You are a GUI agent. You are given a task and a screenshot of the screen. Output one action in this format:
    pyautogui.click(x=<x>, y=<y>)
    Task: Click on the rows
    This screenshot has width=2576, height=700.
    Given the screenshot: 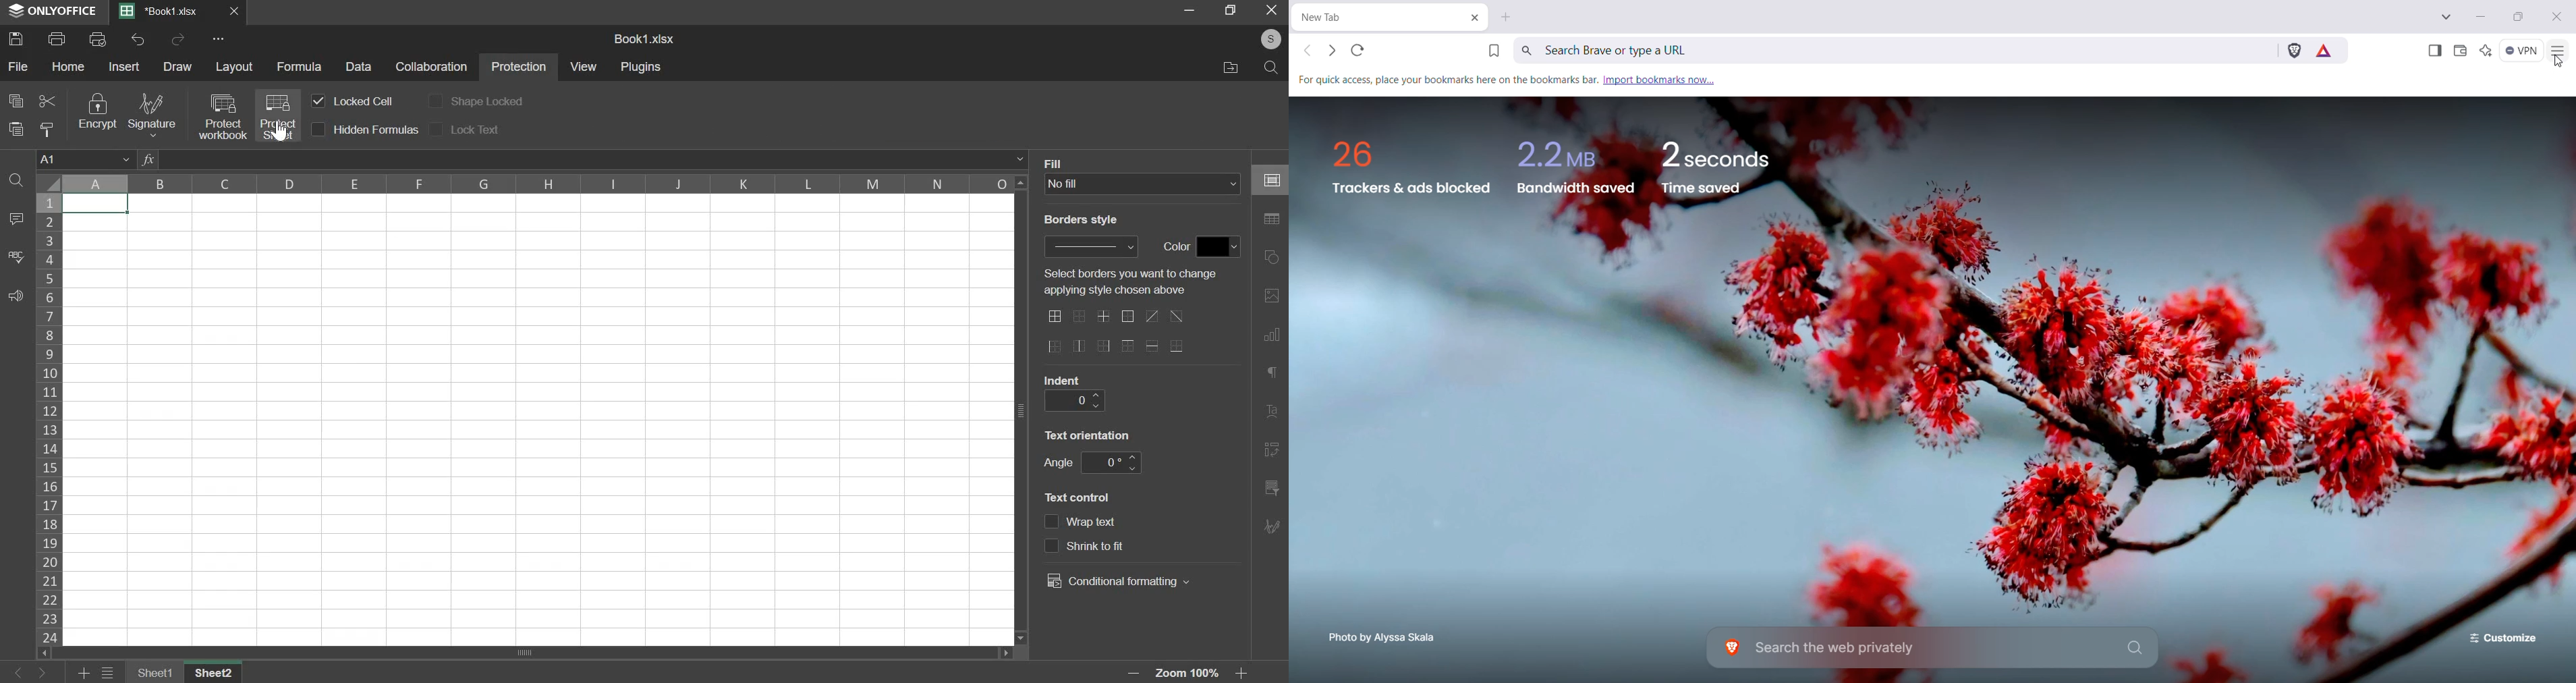 What is the action you would take?
    pyautogui.click(x=49, y=418)
    